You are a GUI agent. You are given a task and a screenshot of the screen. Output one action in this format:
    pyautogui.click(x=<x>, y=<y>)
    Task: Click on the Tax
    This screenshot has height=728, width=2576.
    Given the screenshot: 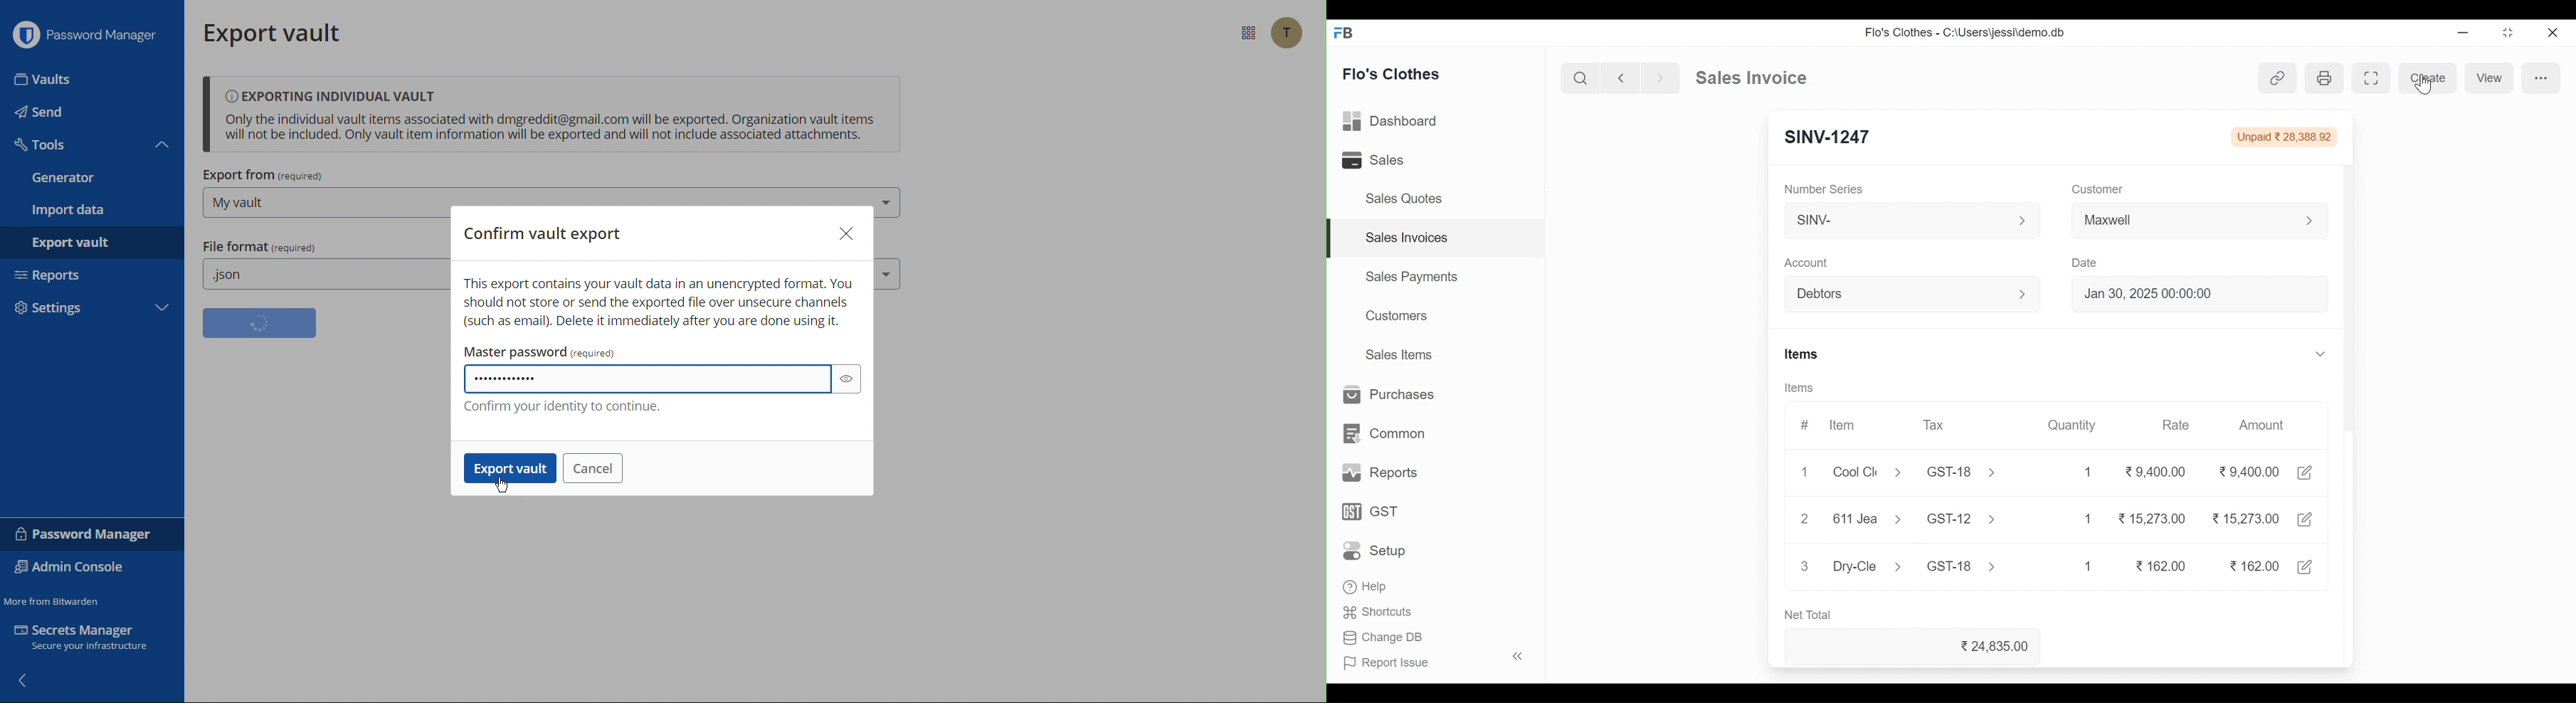 What is the action you would take?
    pyautogui.click(x=1936, y=425)
    